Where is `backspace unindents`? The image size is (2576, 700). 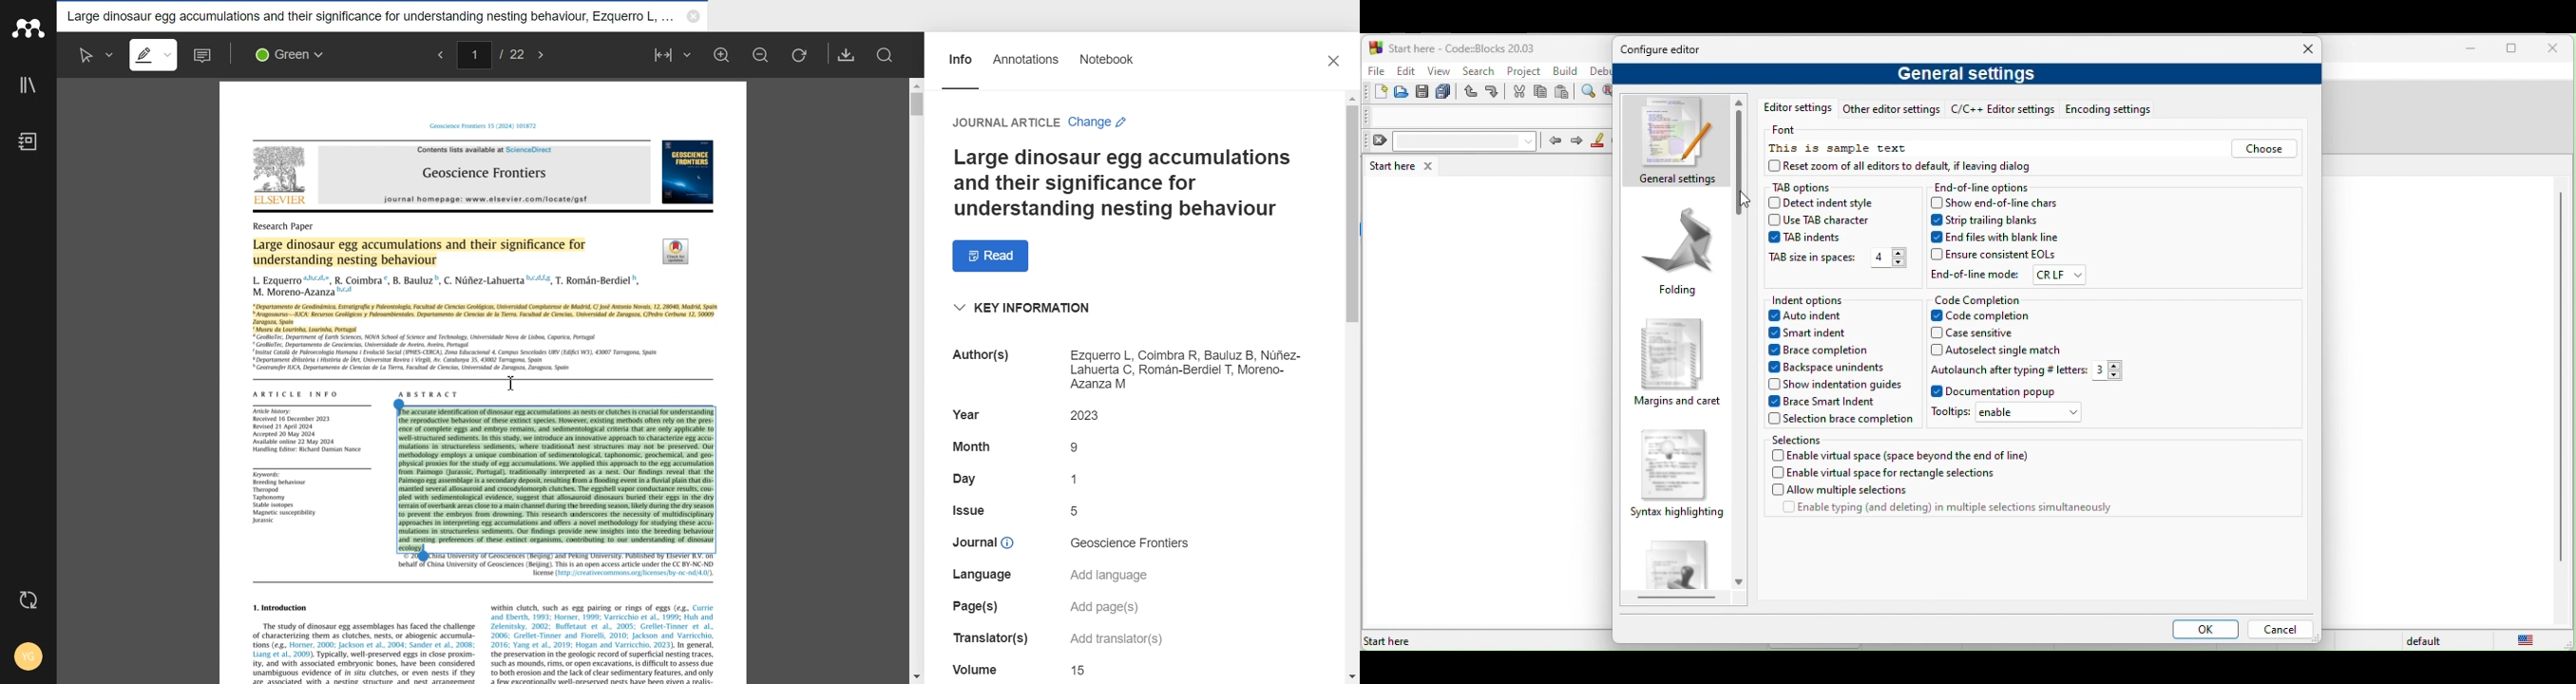 backspace unindents is located at coordinates (1834, 367).